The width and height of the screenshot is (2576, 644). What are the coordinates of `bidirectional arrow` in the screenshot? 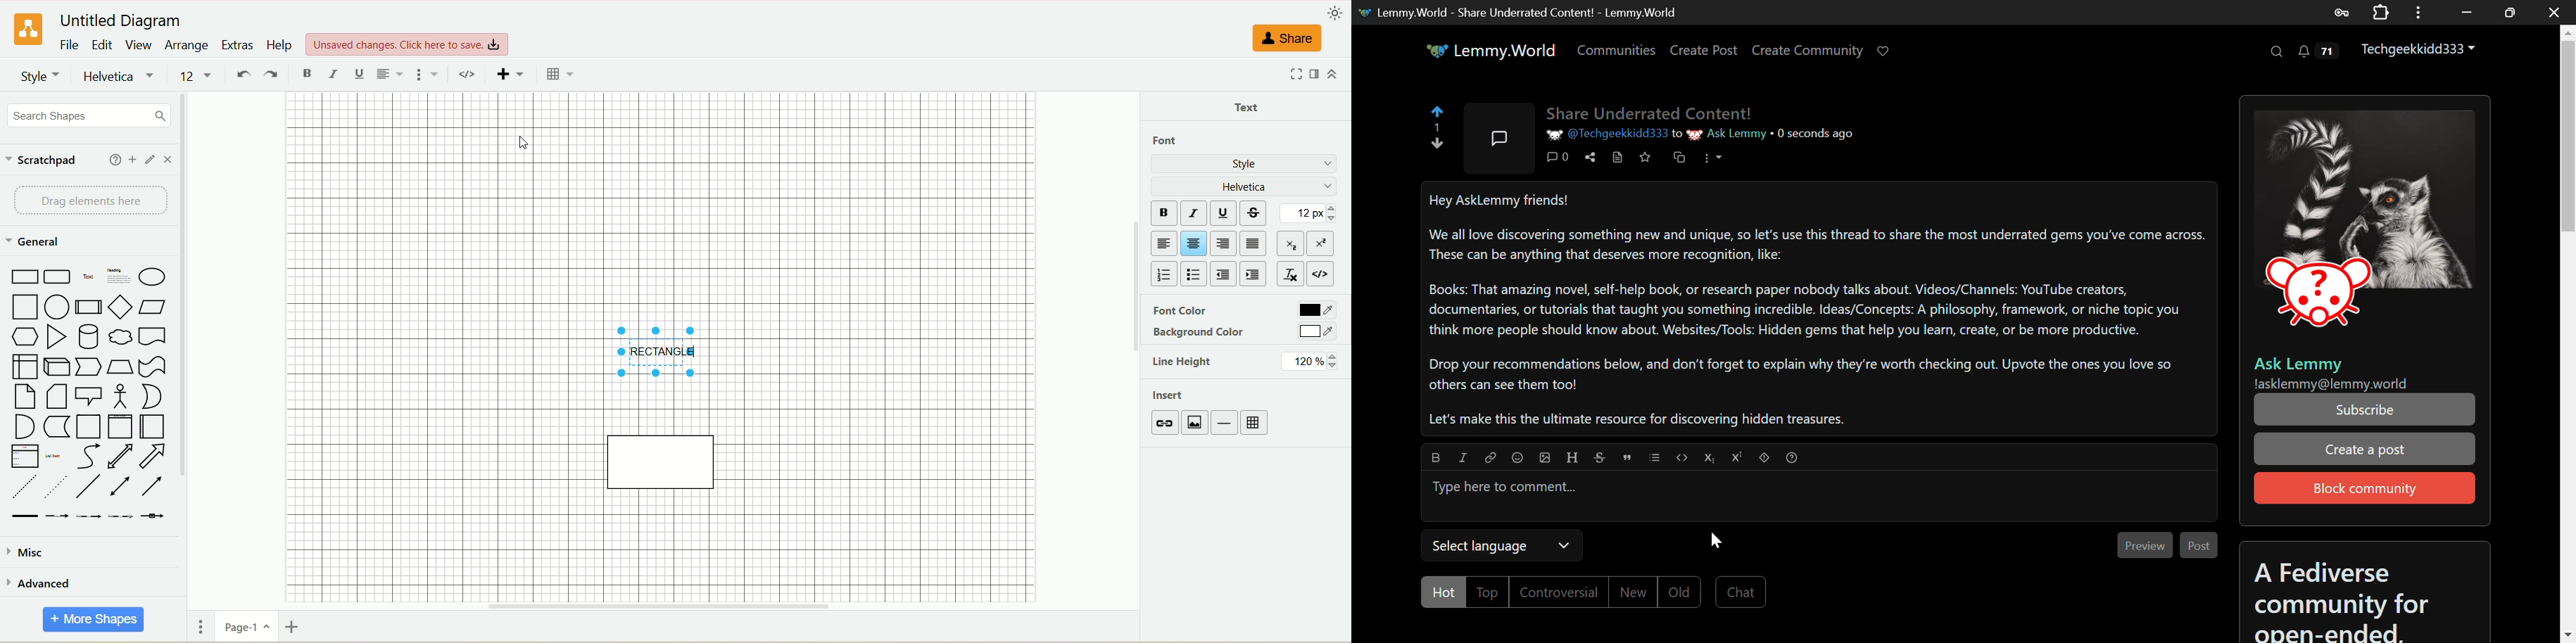 It's located at (120, 456).